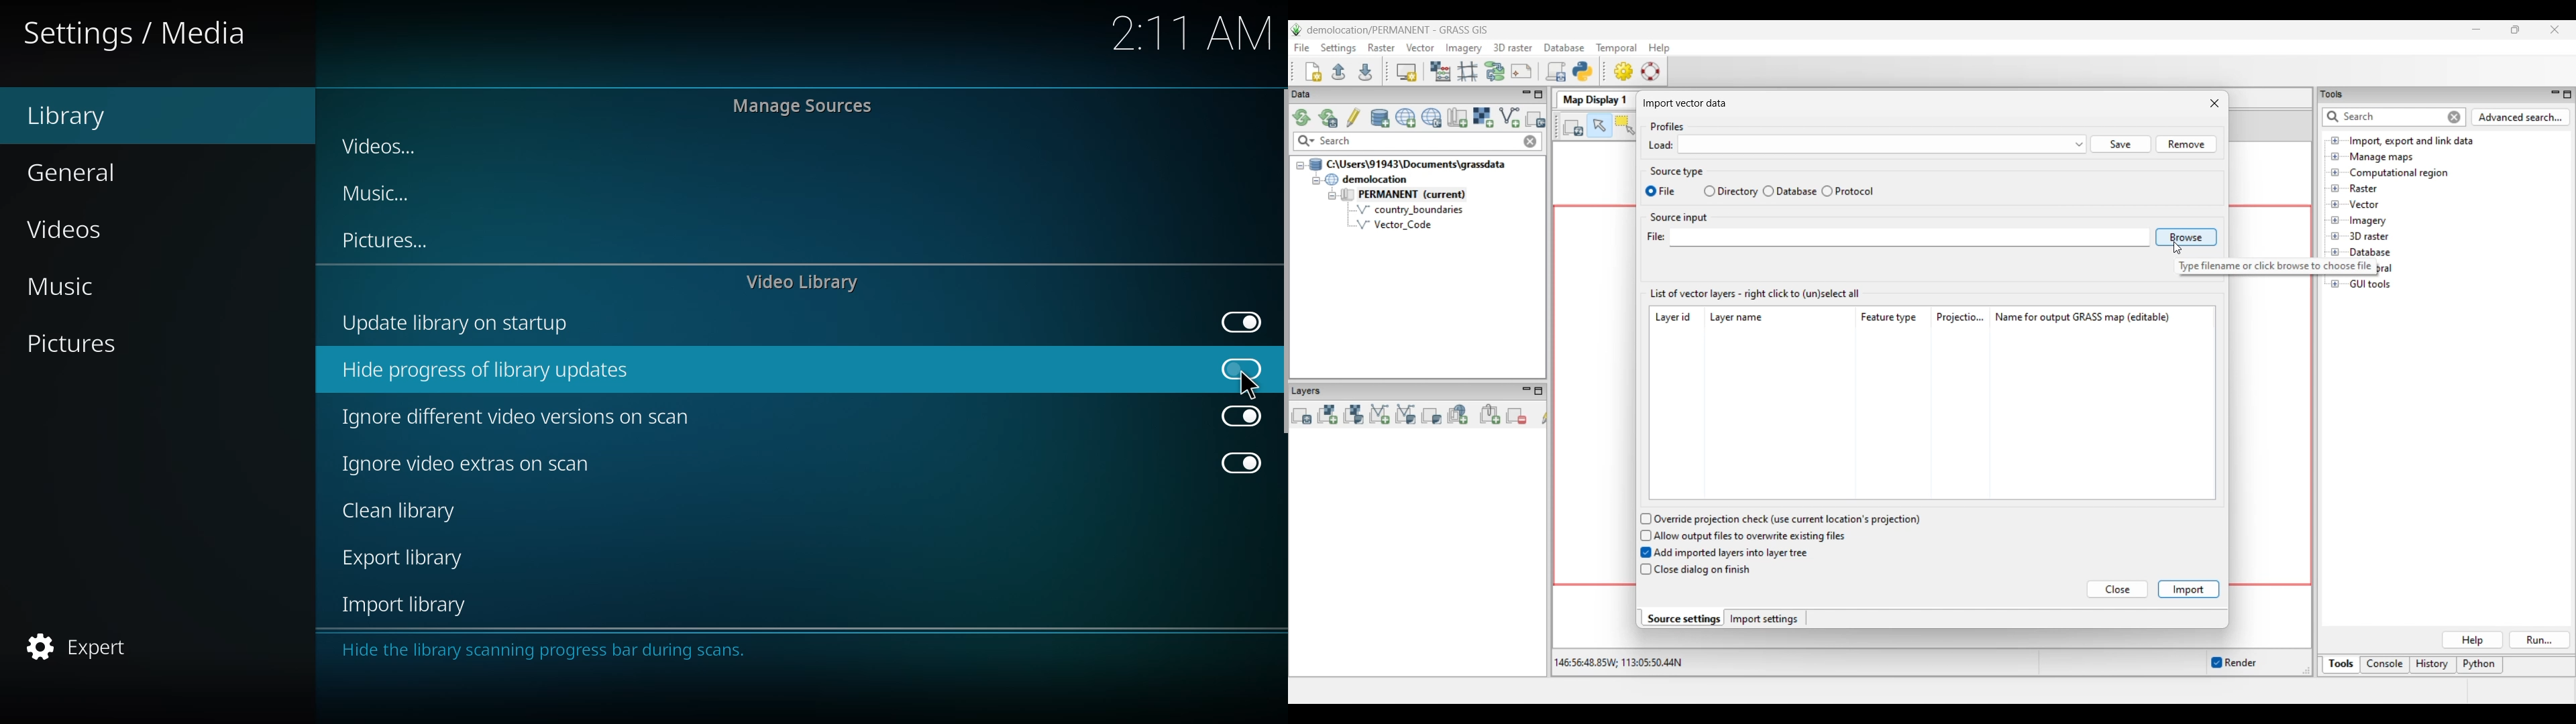 Image resolution: width=2576 pixels, height=728 pixels. What do you see at coordinates (71, 230) in the screenshot?
I see `videos` at bounding box center [71, 230].